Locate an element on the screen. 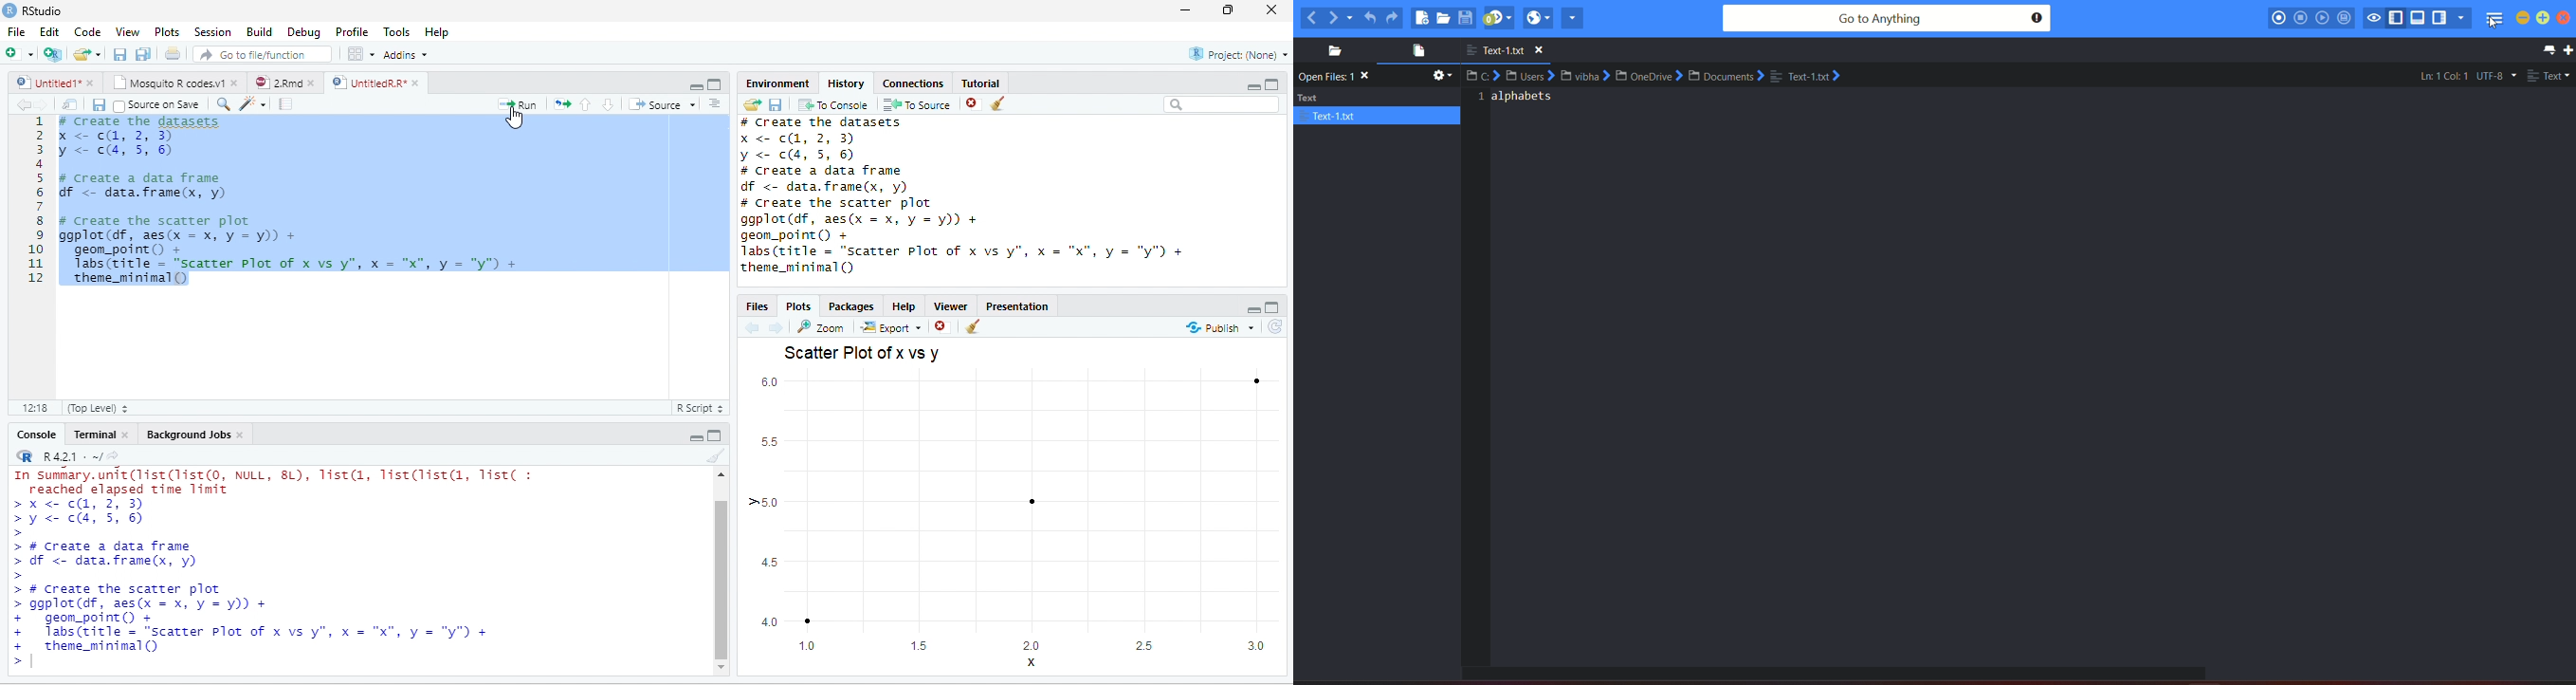 This screenshot has height=700, width=2576. maximize is located at coordinates (2543, 18).